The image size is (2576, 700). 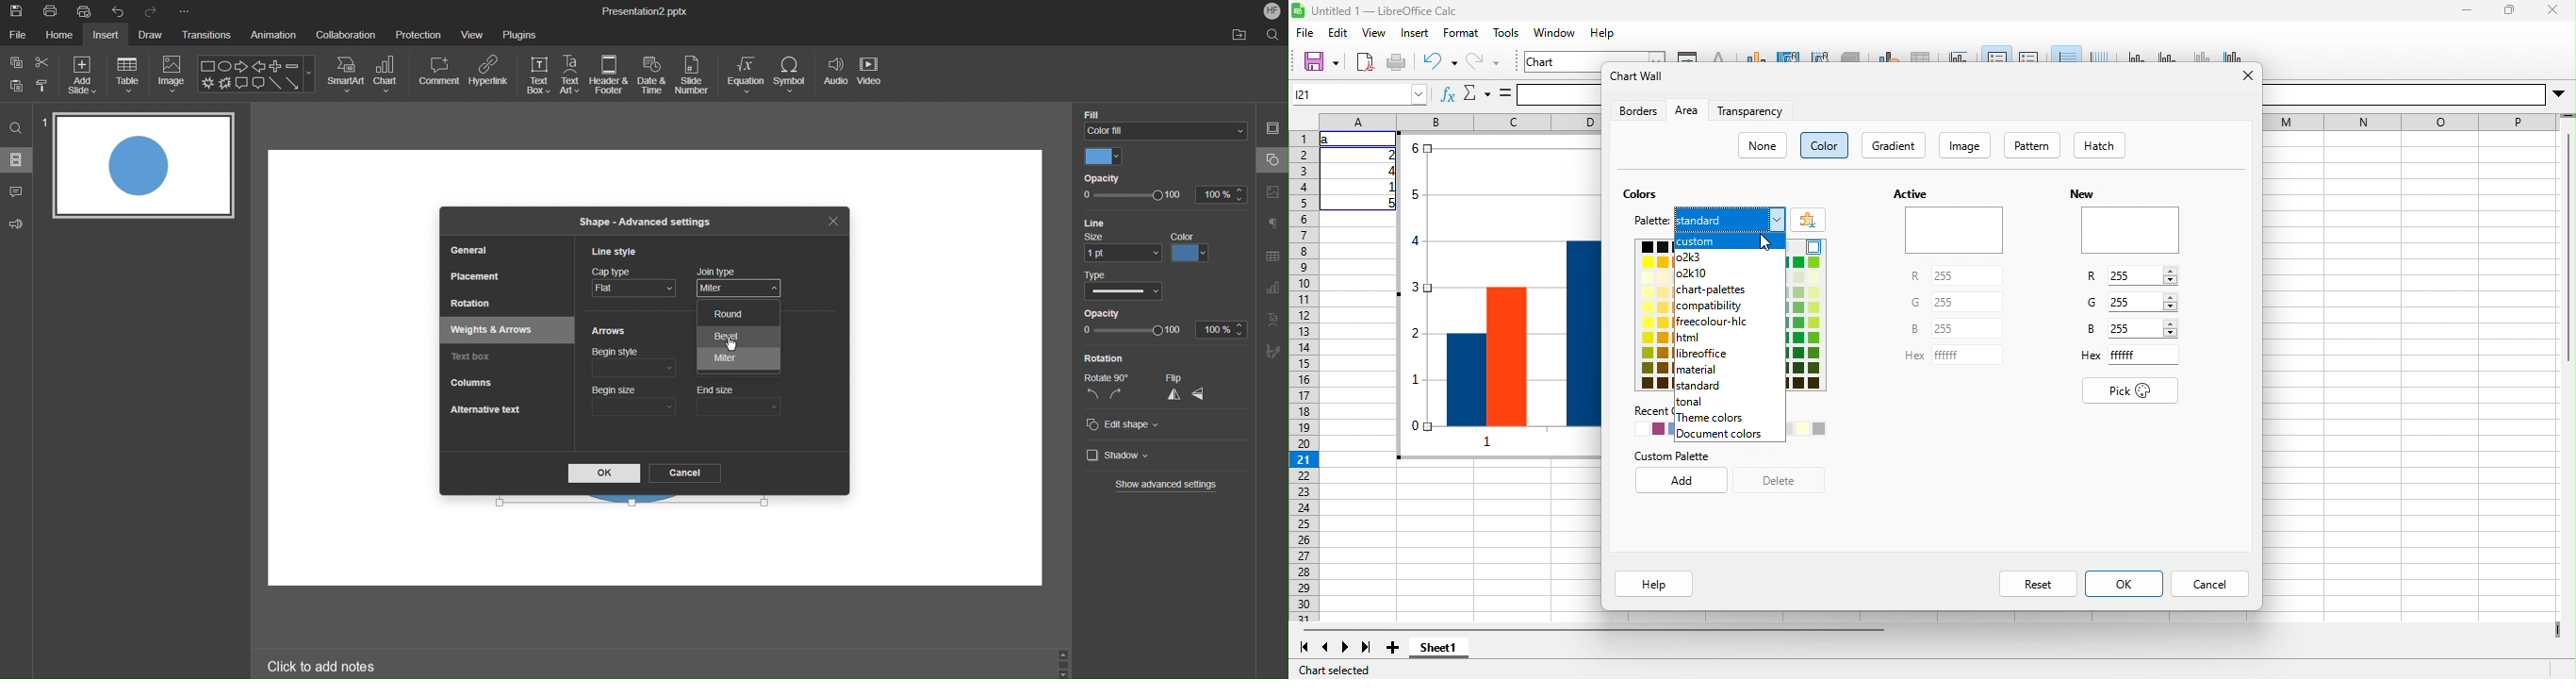 I want to click on Recently used colors, so click(x=1807, y=428).